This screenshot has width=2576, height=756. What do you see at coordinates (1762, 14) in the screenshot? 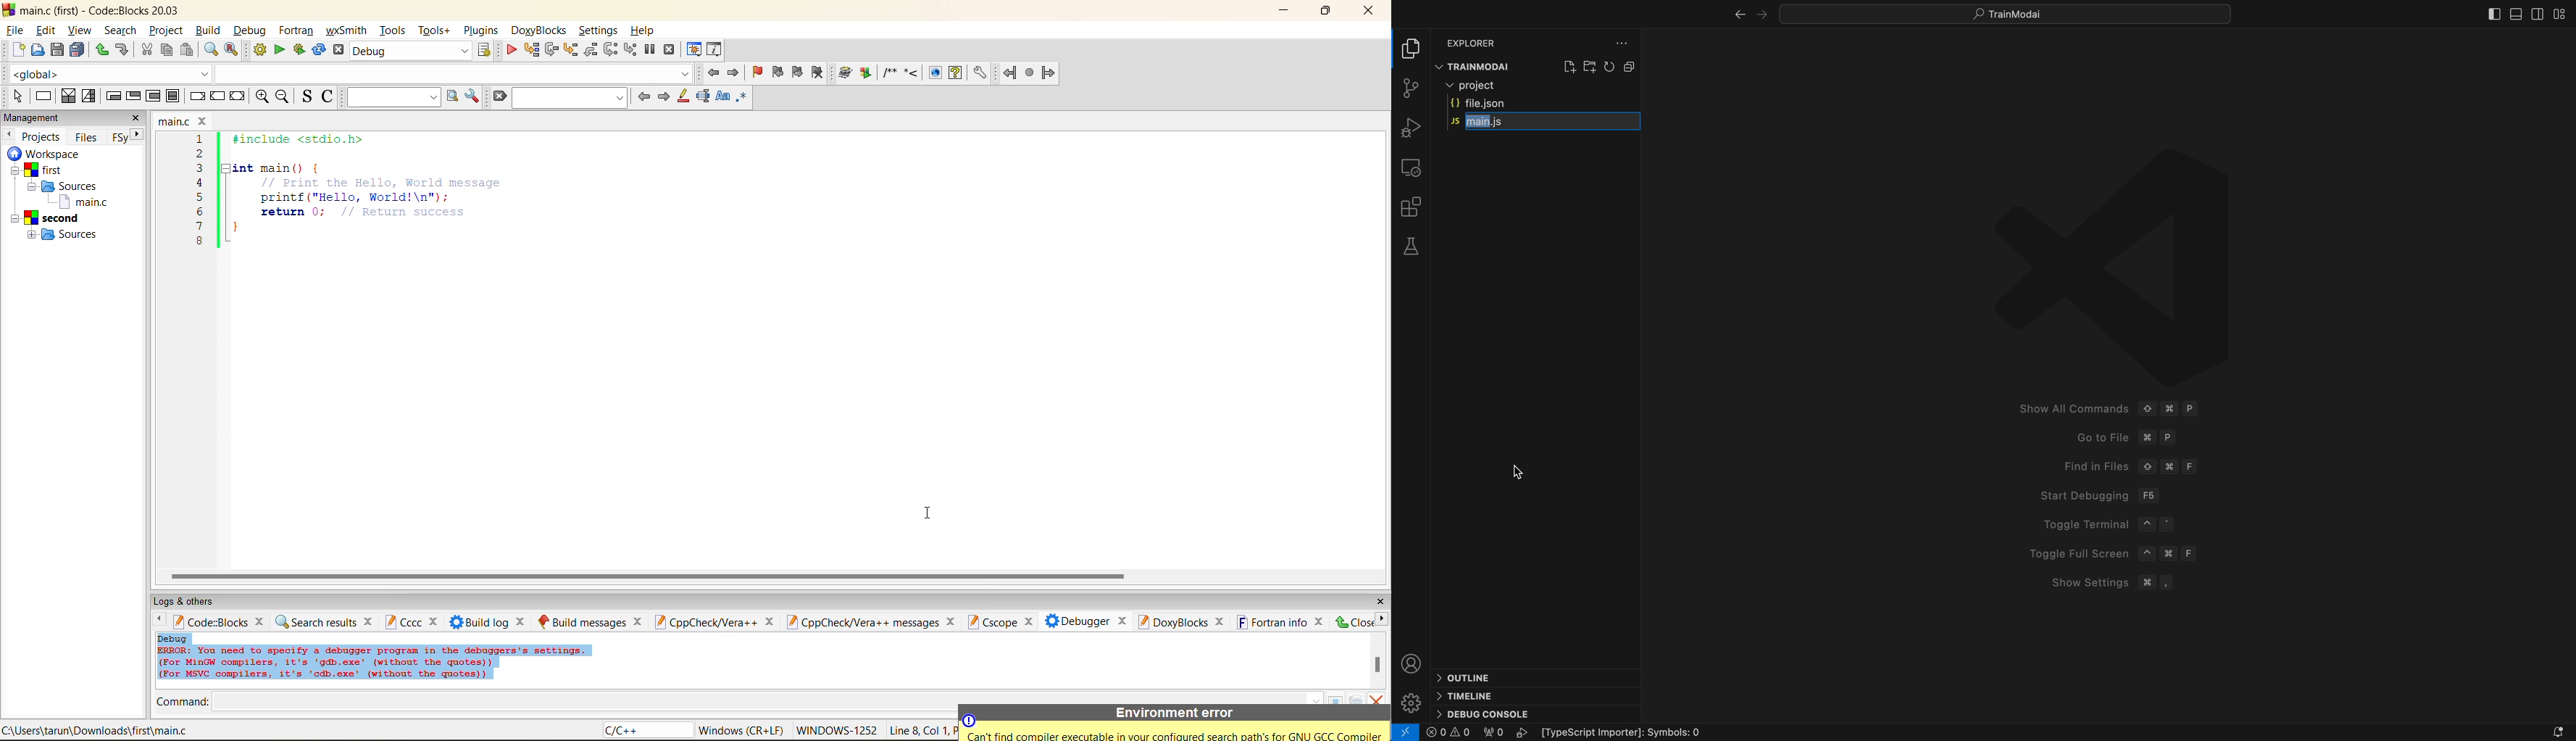
I see `left arrow` at bounding box center [1762, 14].